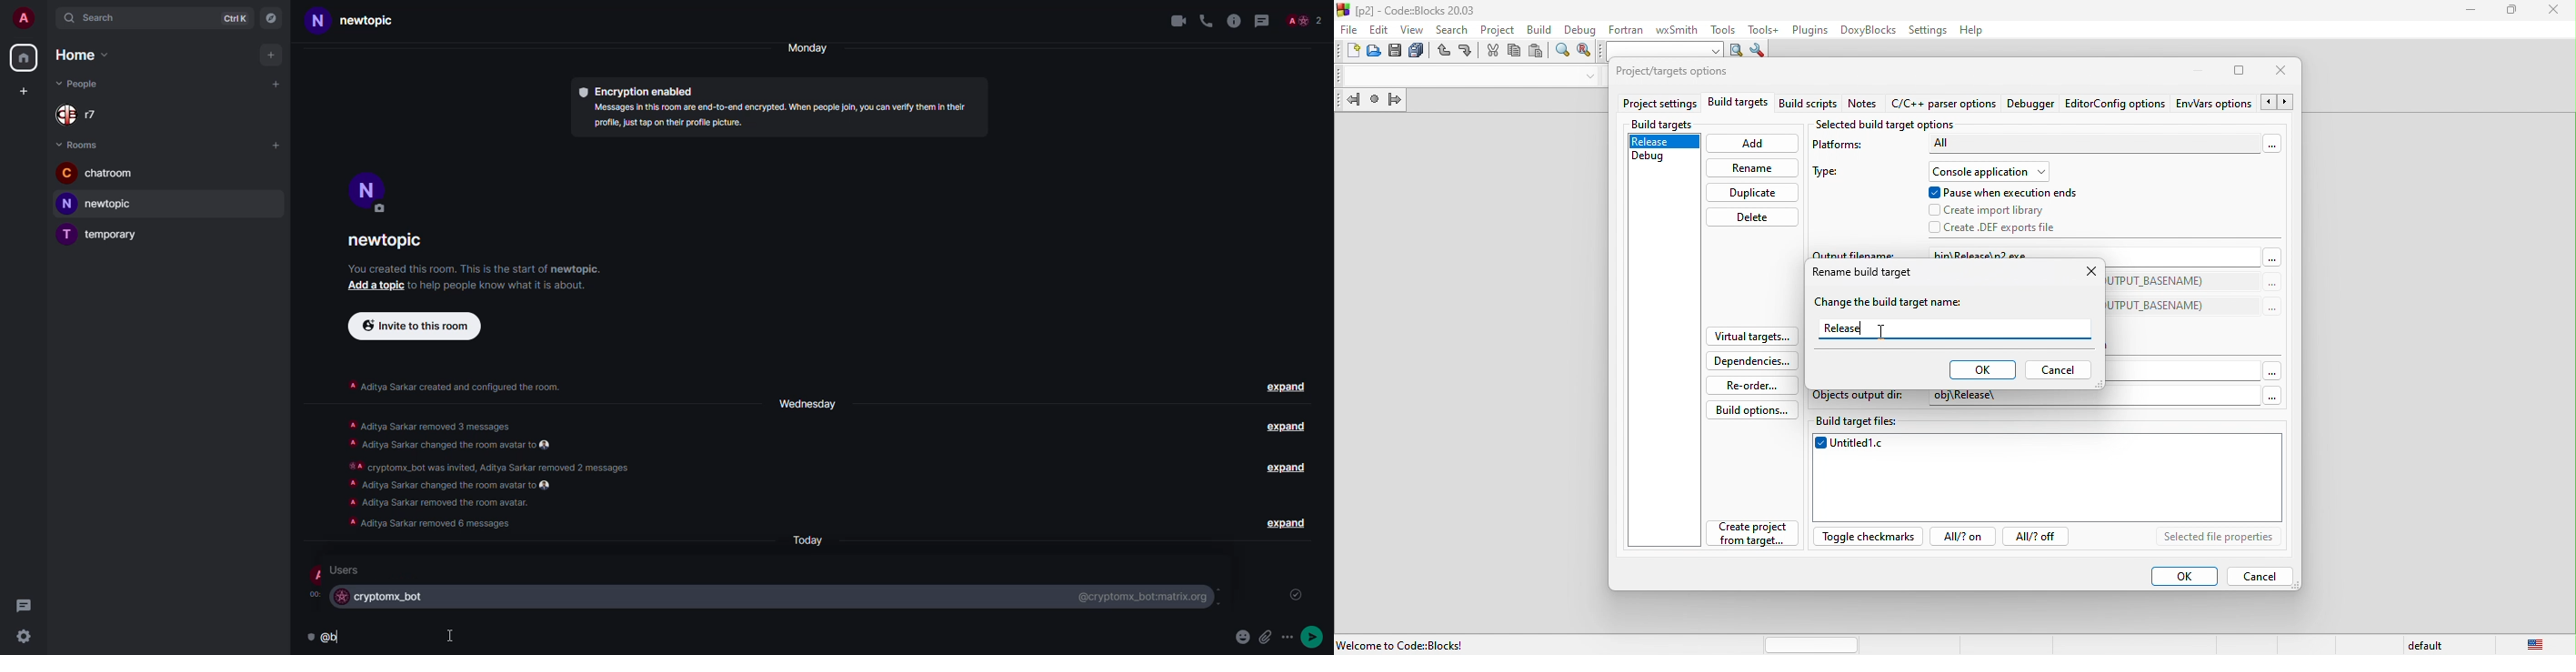 The width and height of the screenshot is (2576, 672). What do you see at coordinates (1737, 51) in the screenshot?
I see `run search` at bounding box center [1737, 51].